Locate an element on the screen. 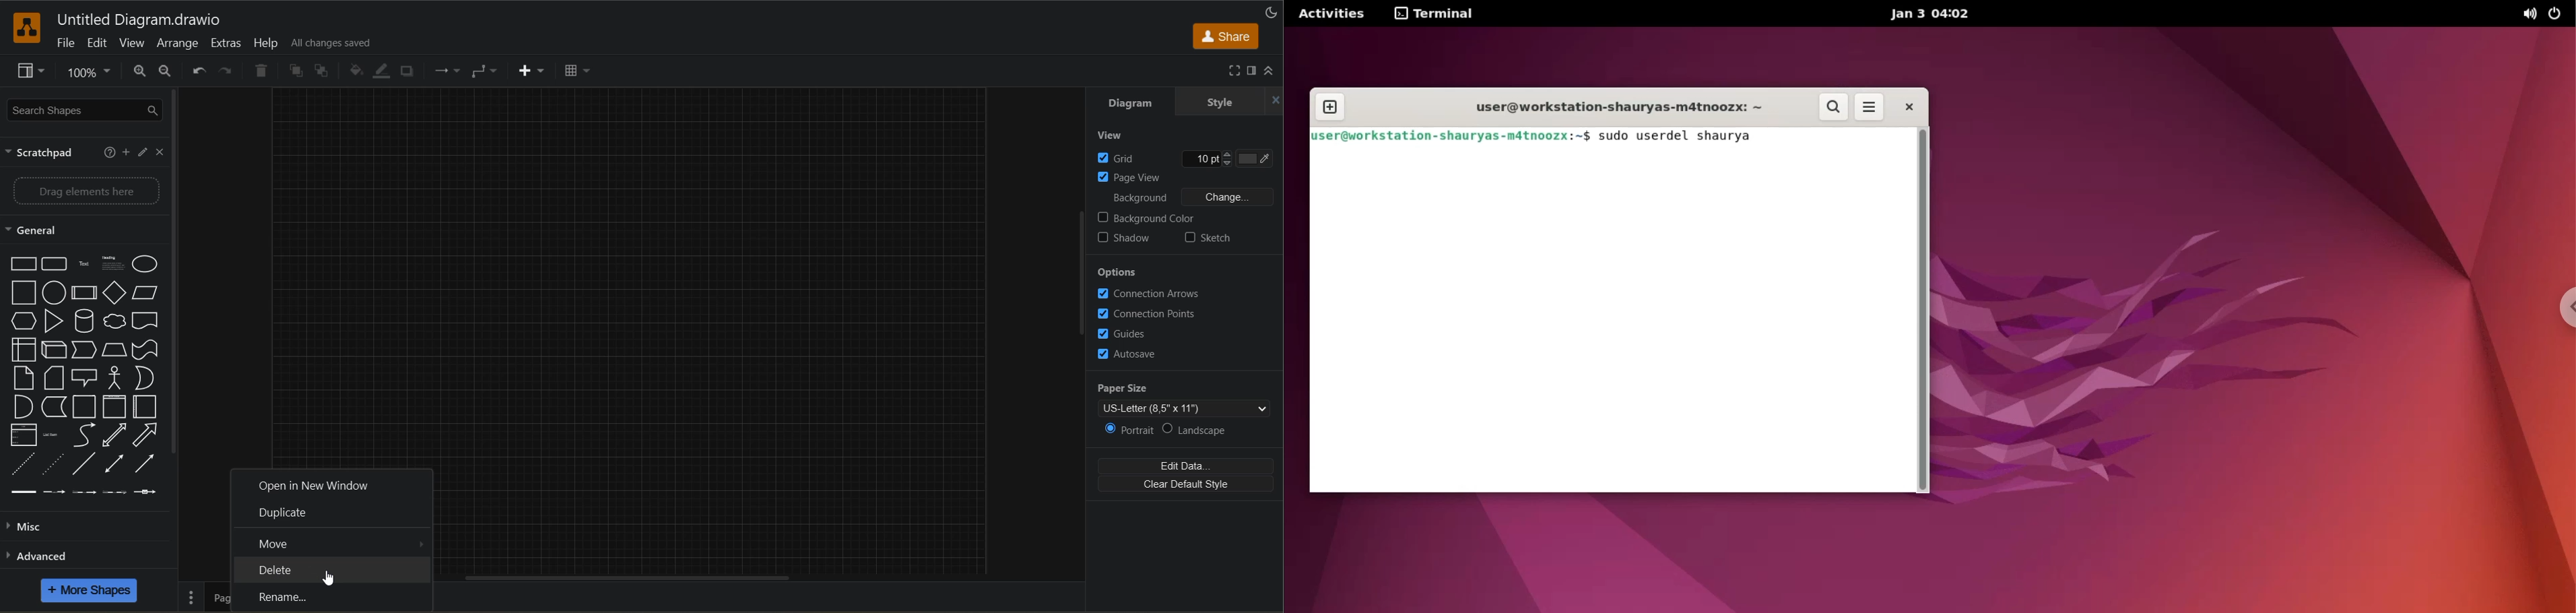  open in new window is located at coordinates (317, 487).